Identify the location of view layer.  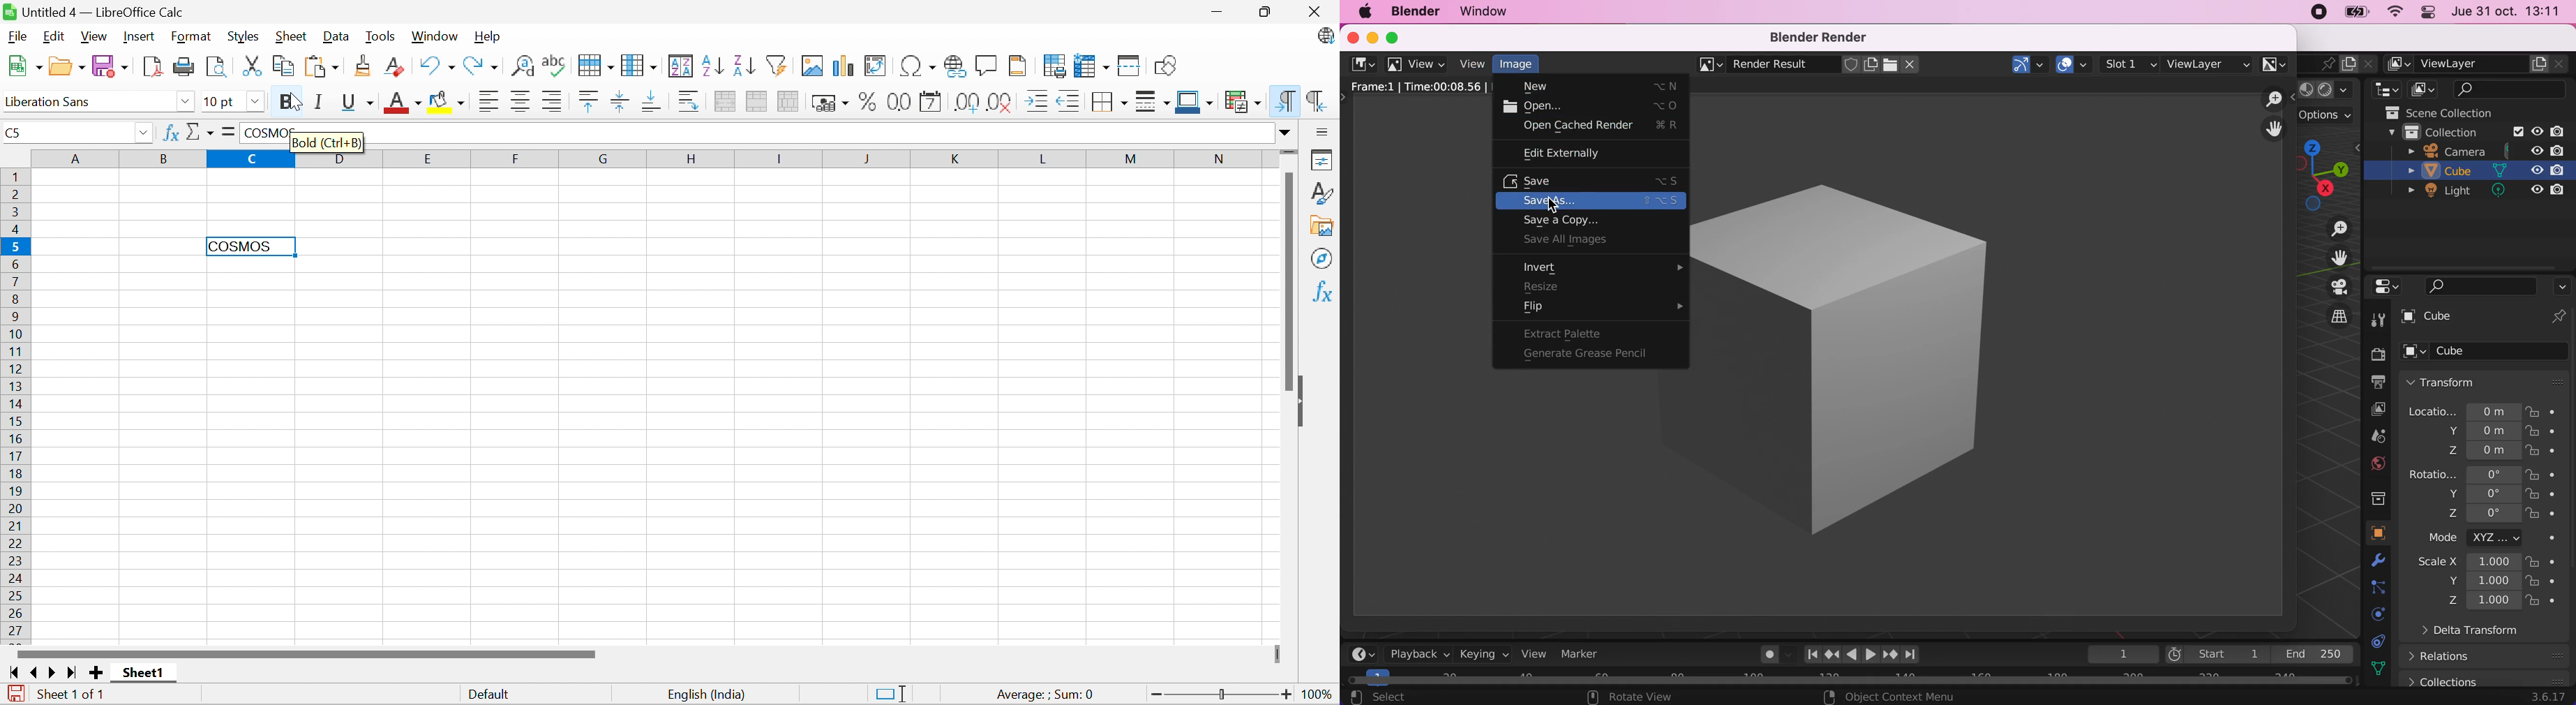
(2479, 64).